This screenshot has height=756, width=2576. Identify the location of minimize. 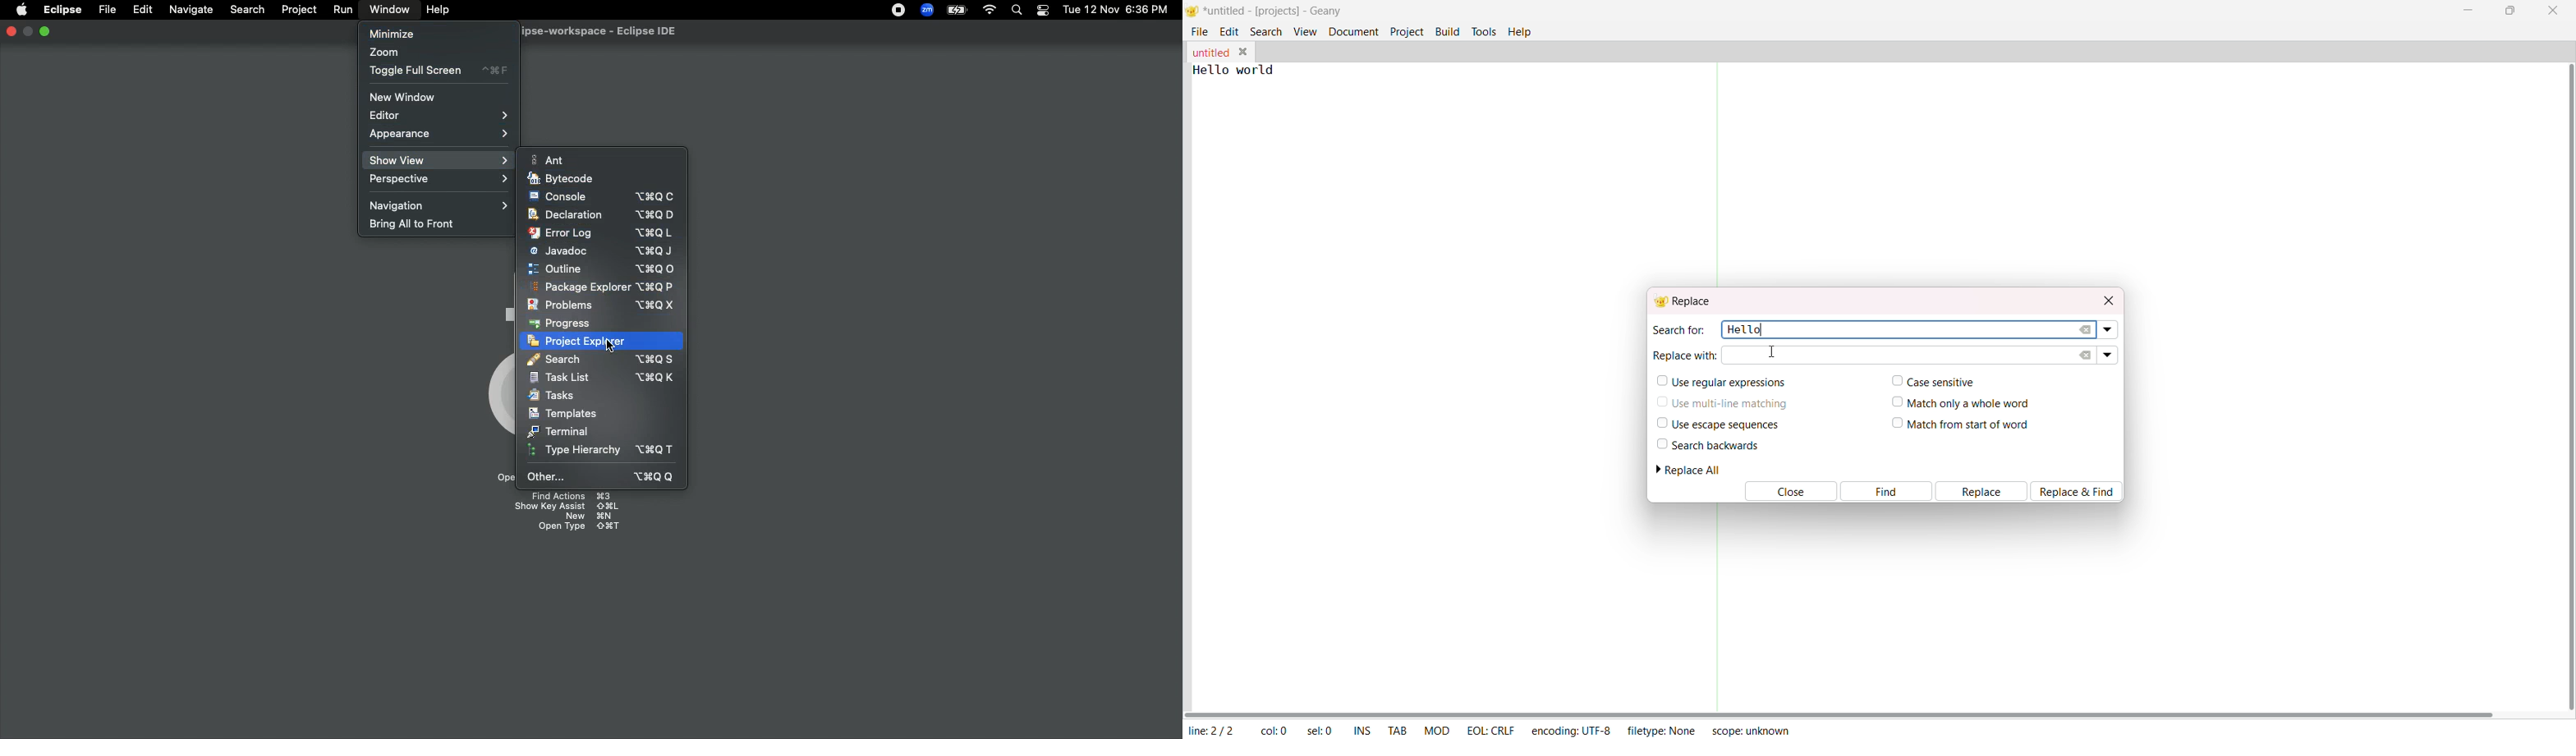
(2472, 9).